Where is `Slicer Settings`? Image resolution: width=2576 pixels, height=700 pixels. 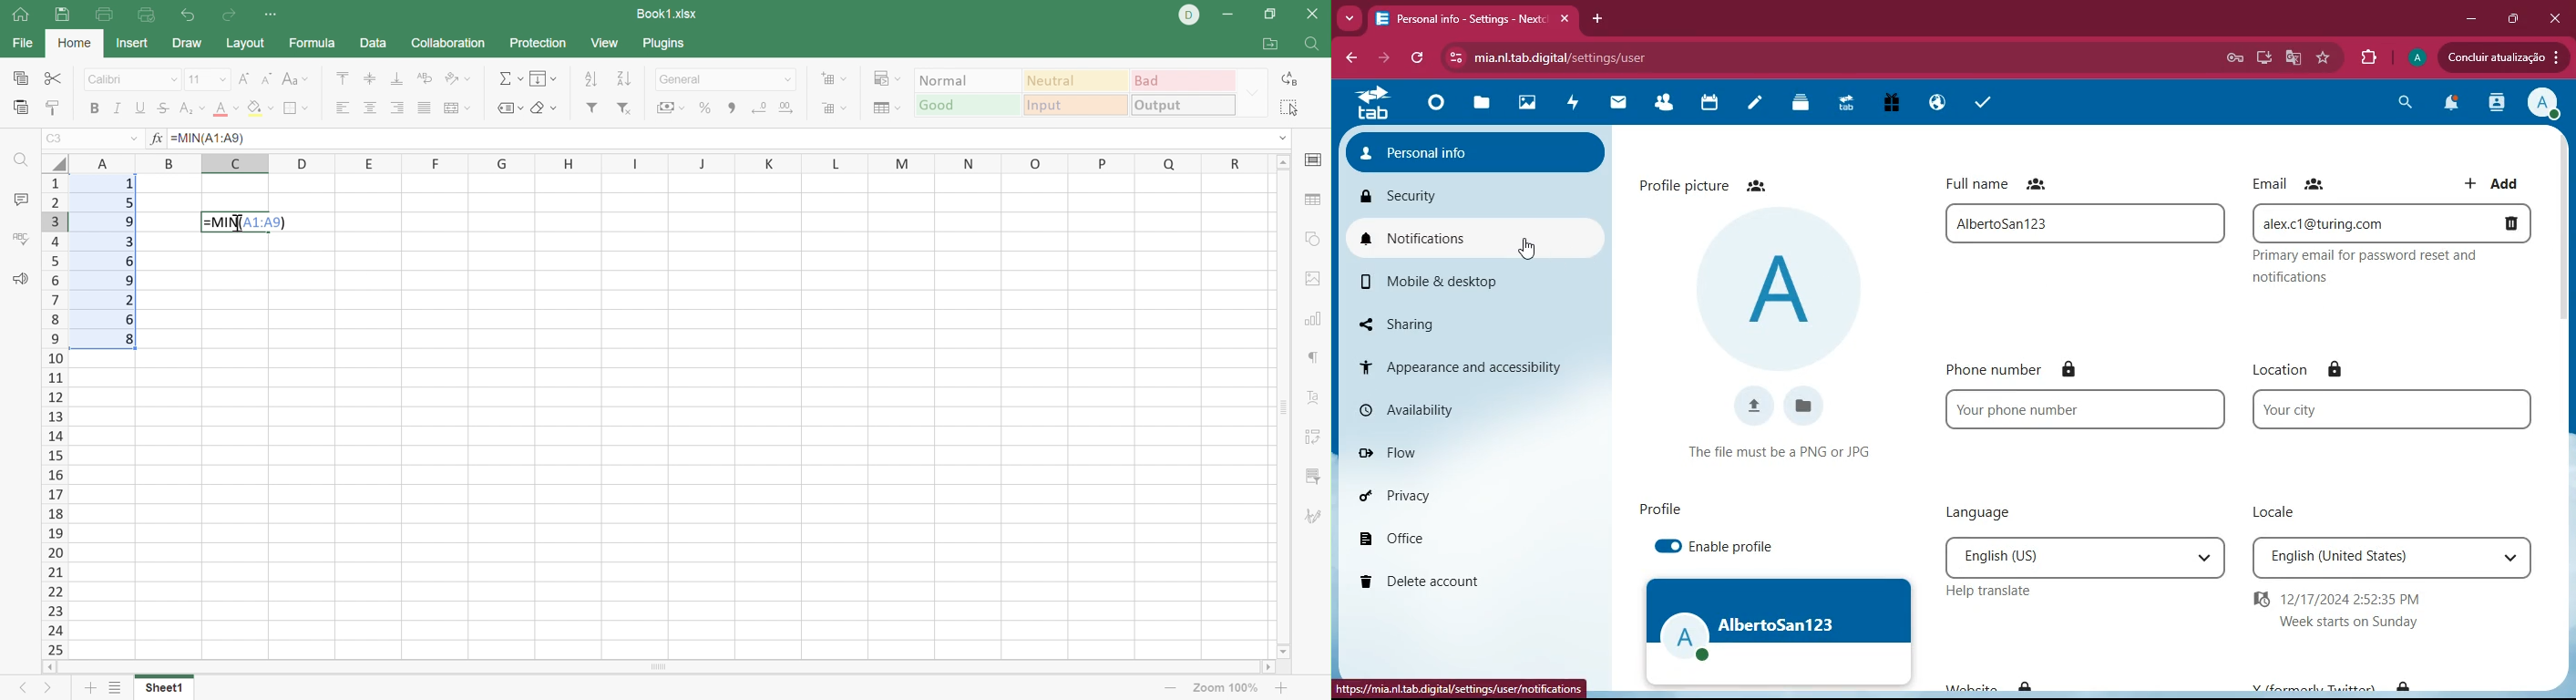
Slicer Settings is located at coordinates (1314, 478).